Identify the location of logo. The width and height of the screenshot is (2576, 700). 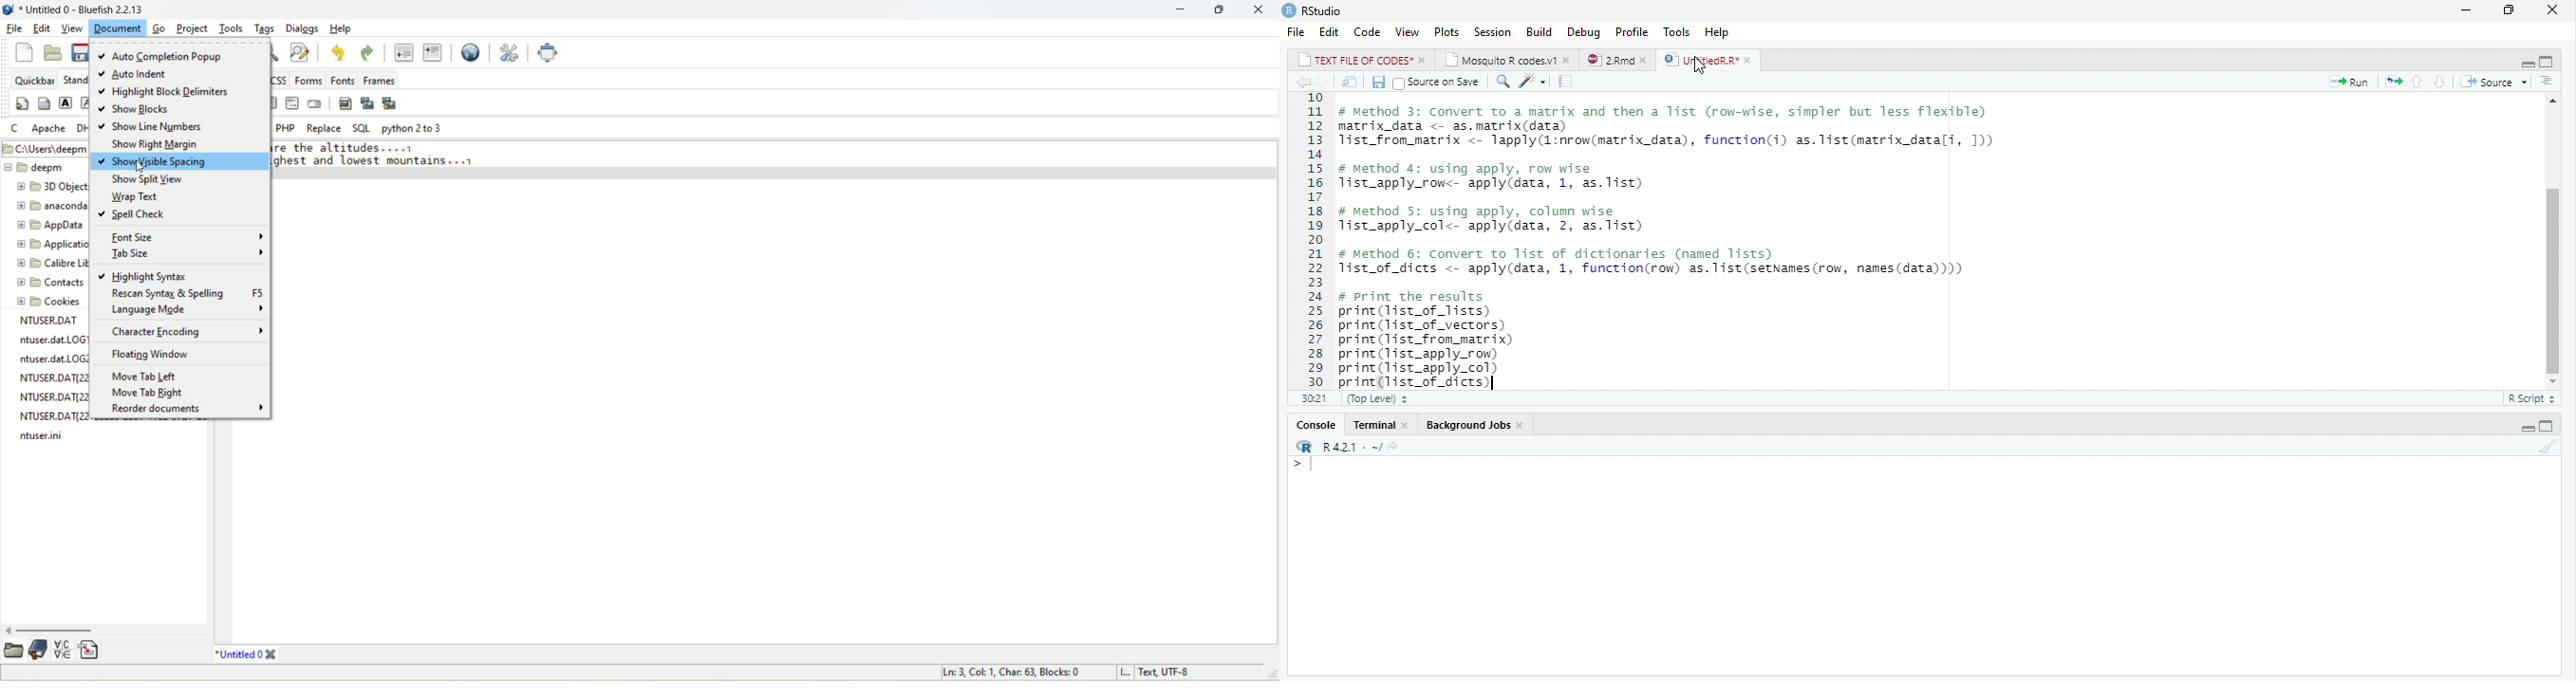
(8, 9).